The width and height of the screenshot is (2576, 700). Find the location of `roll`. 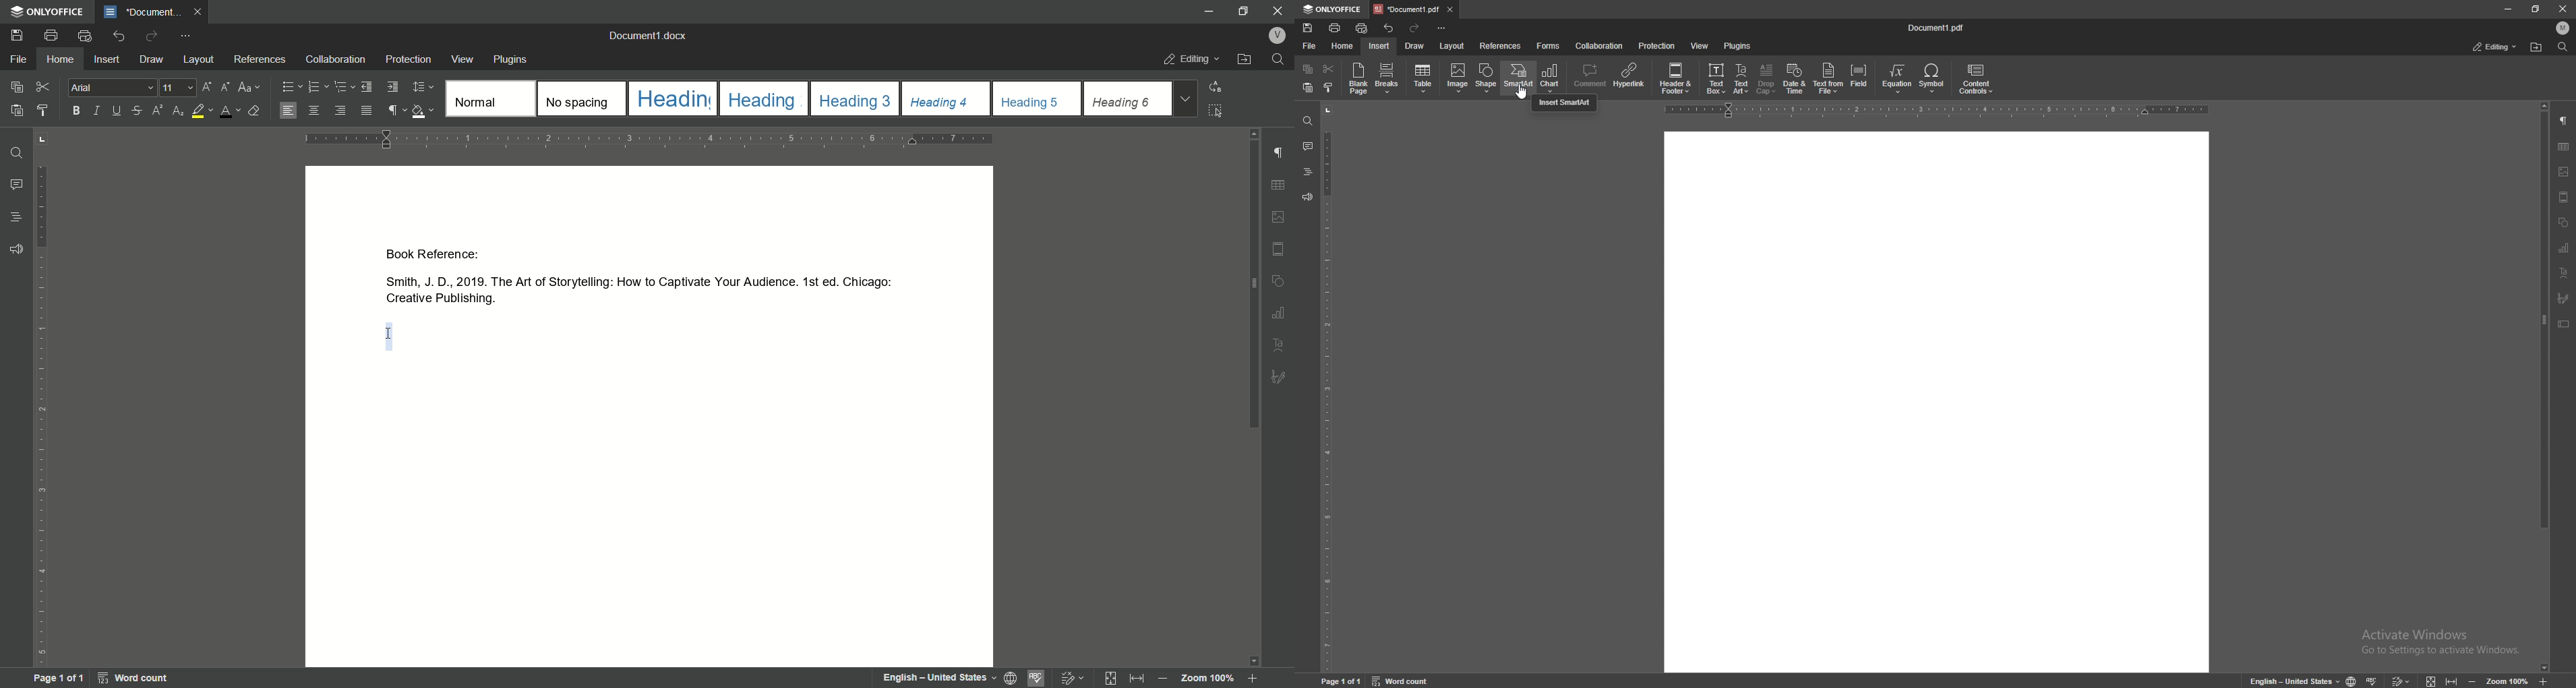

roll is located at coordinates (1255, 135).